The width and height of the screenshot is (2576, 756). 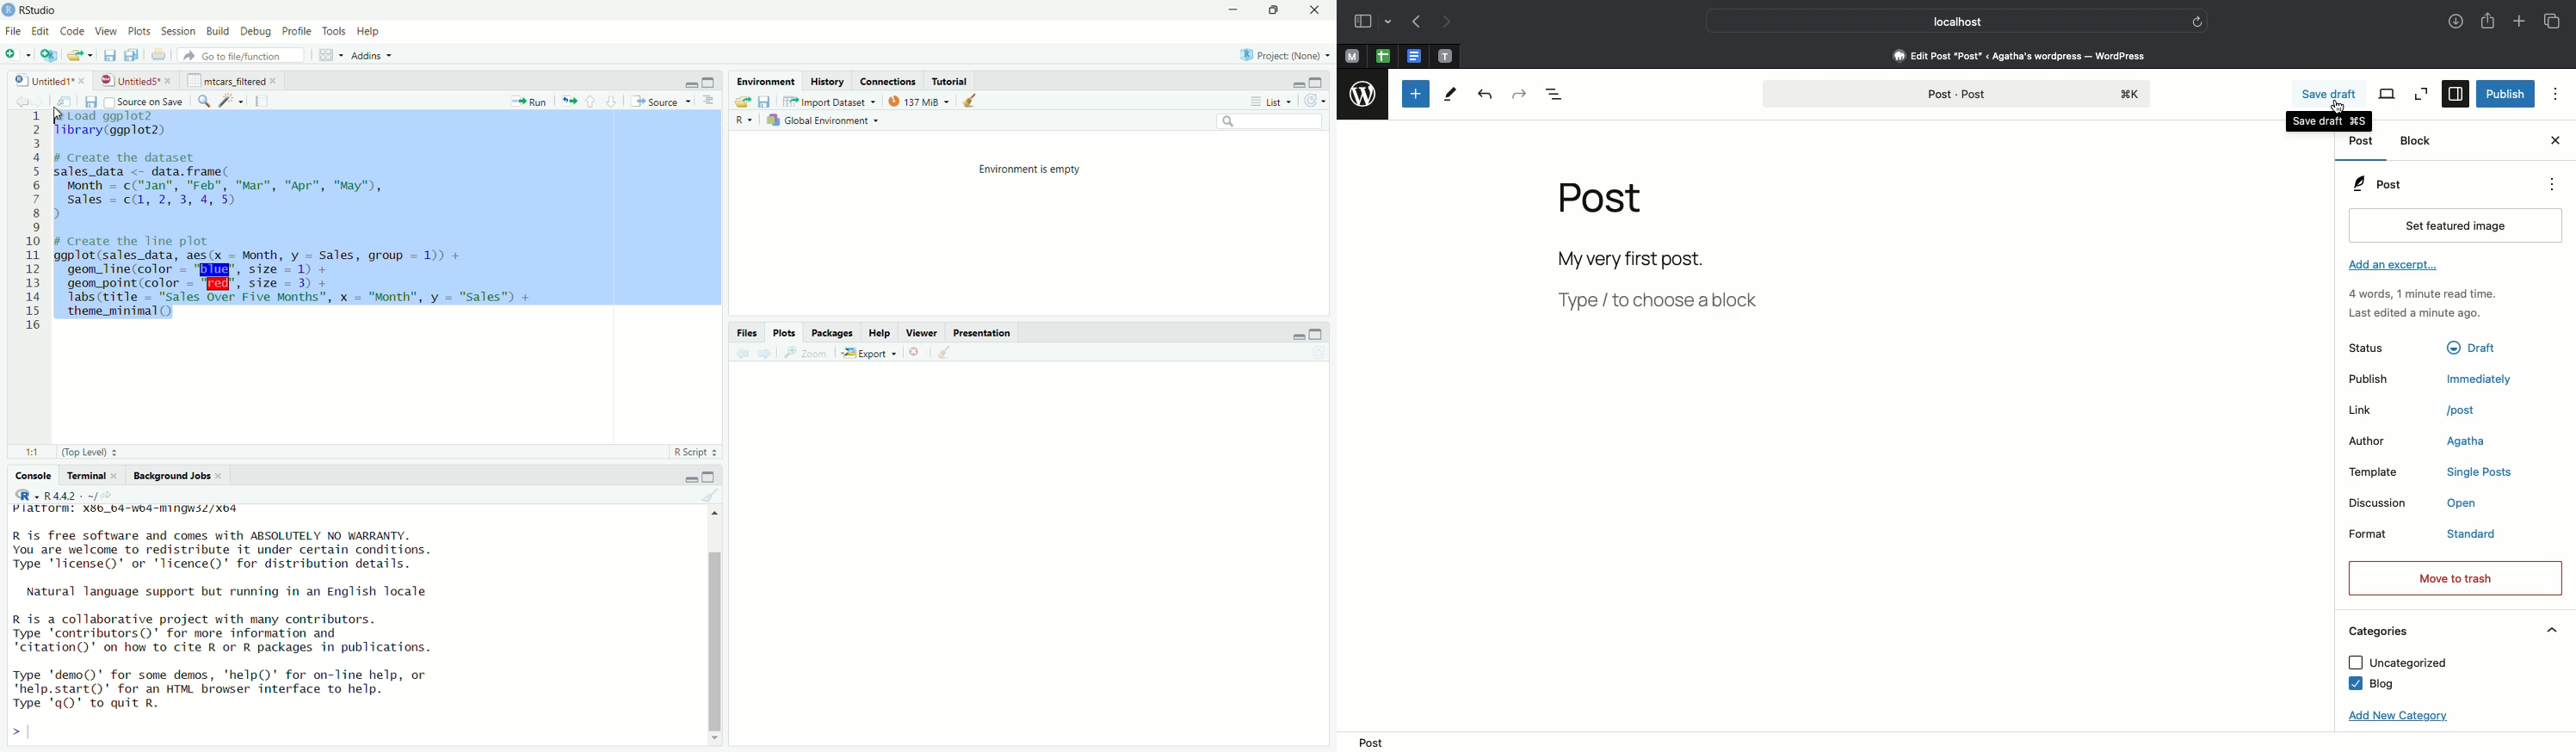 I want to click on help, so click(x=881, y=334).